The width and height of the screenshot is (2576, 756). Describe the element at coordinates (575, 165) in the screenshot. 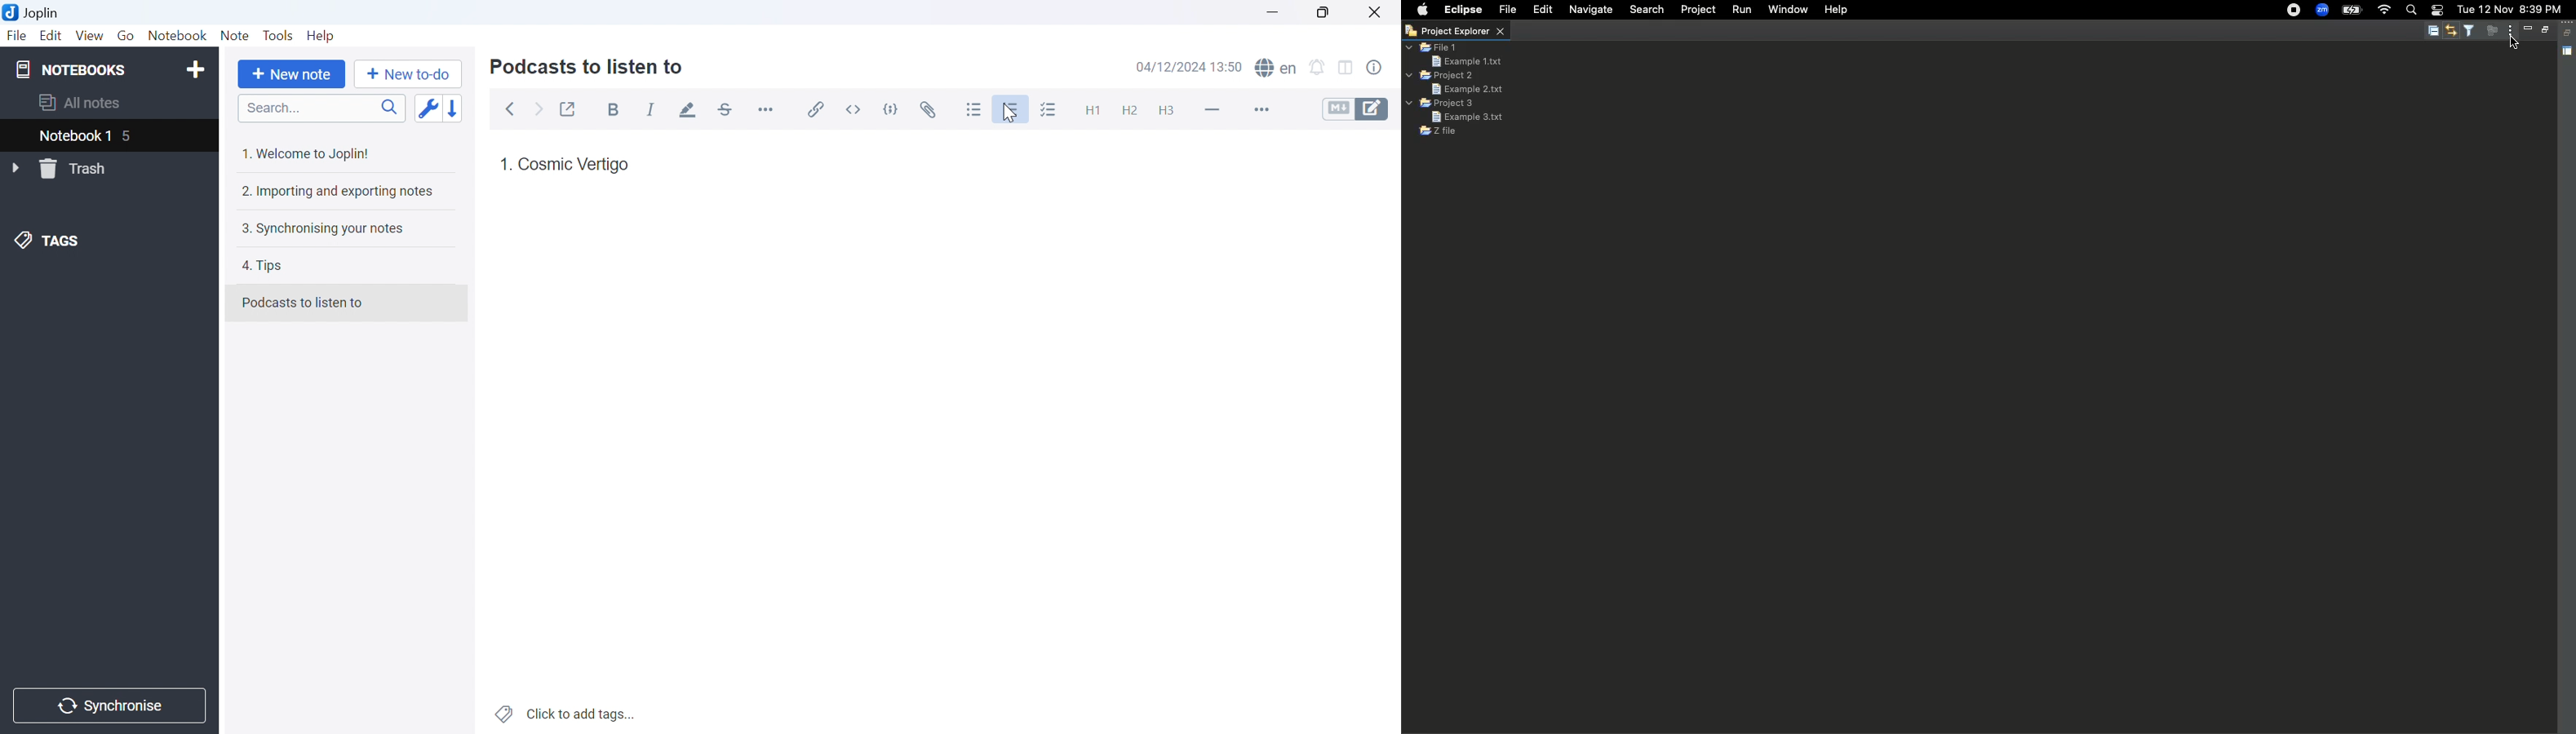

I see `Cosmic Vertigo` at that location.